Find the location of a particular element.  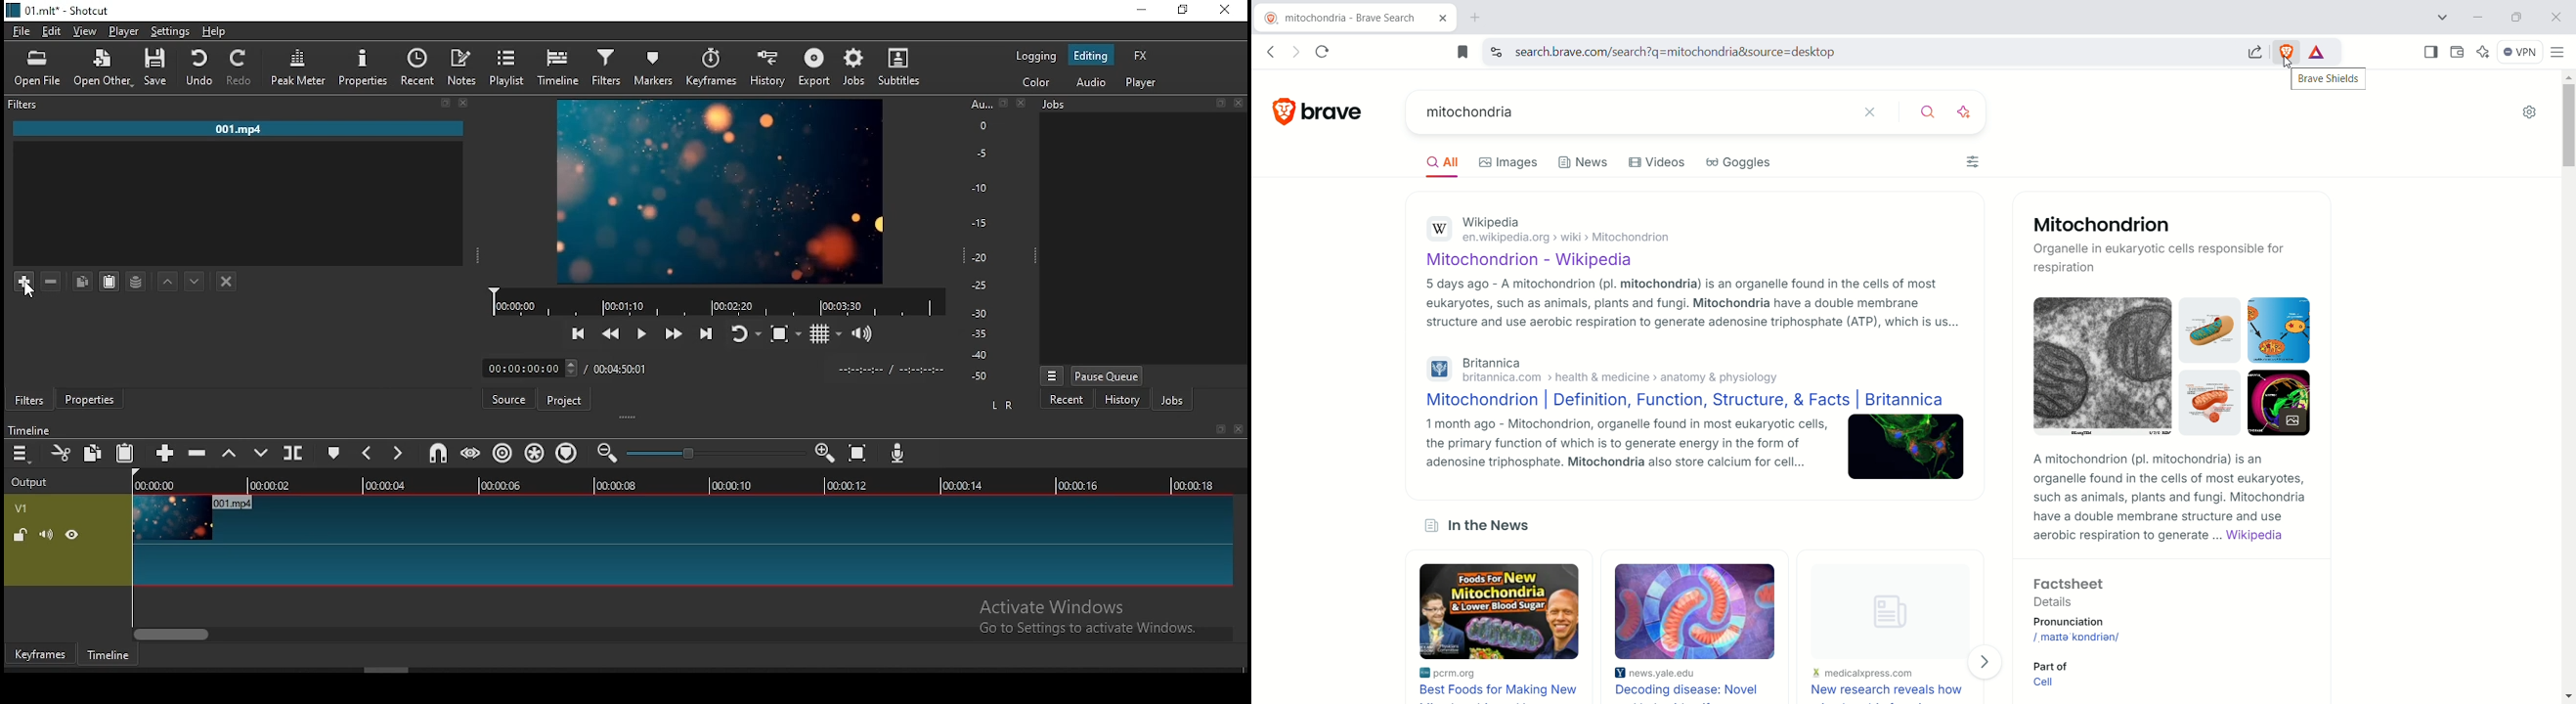

source is located at coordinates (507, 398).